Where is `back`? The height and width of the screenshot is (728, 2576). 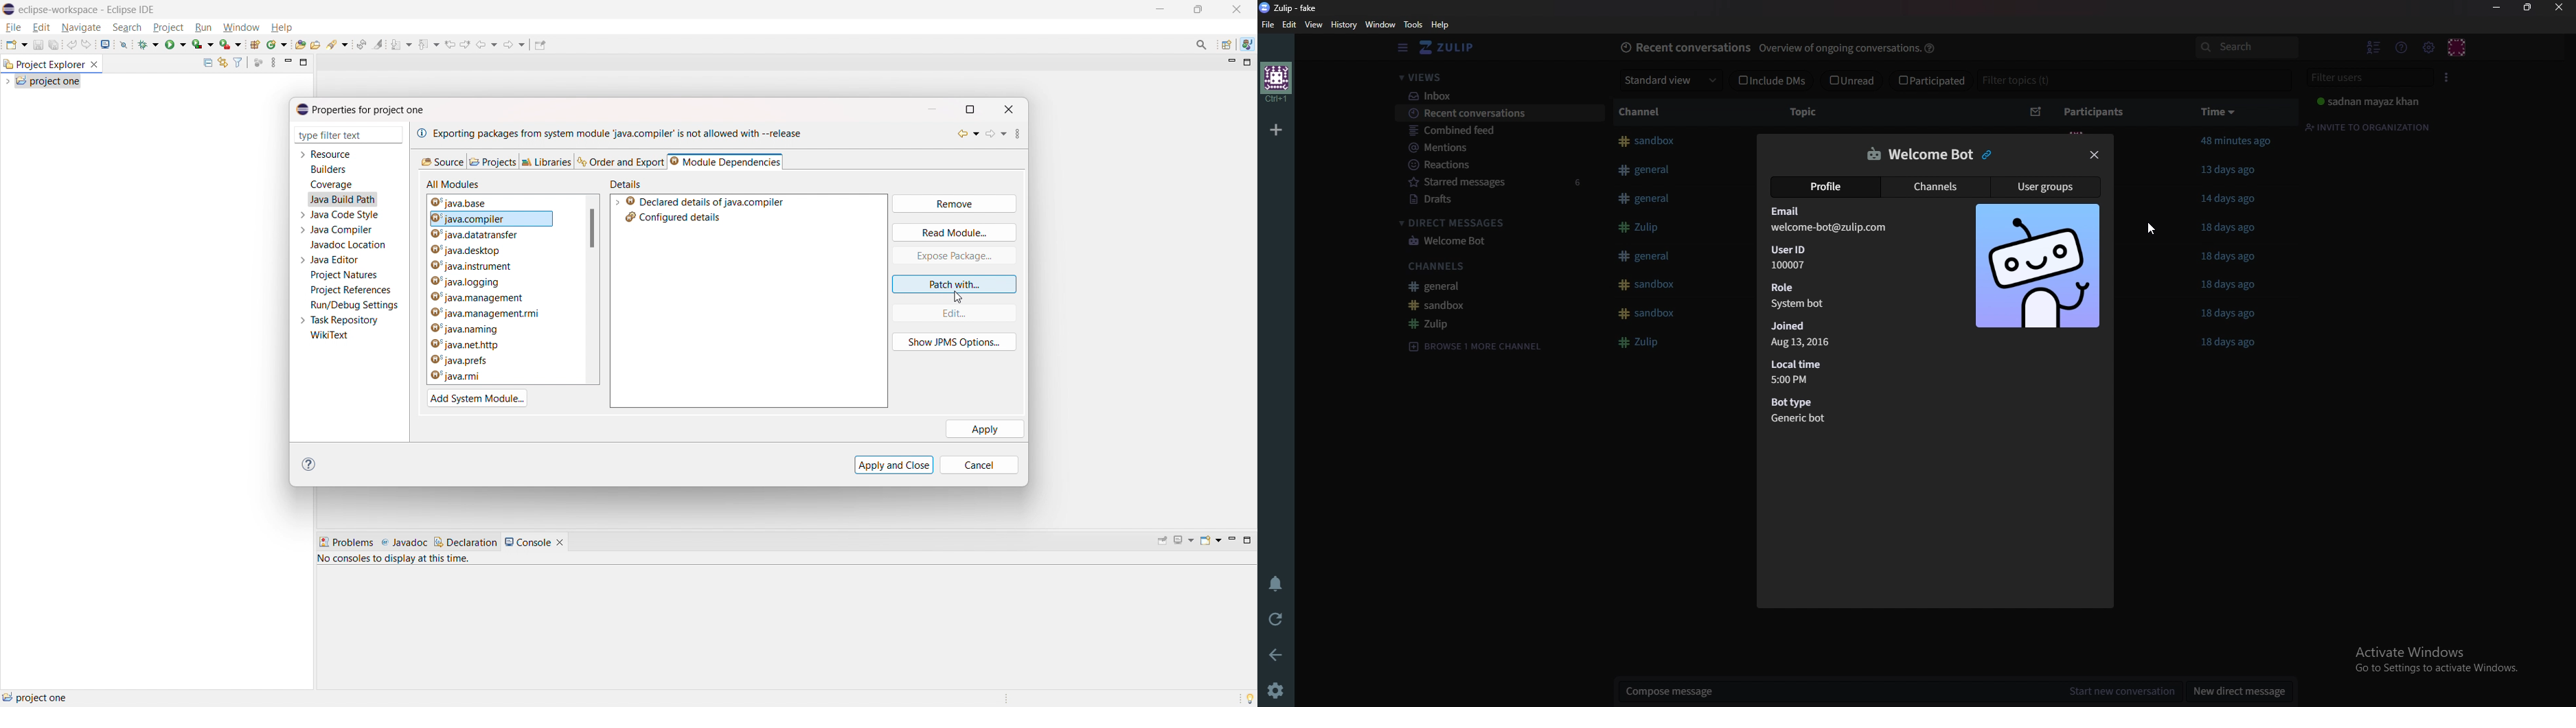
back is located at coordinates (487, 43).